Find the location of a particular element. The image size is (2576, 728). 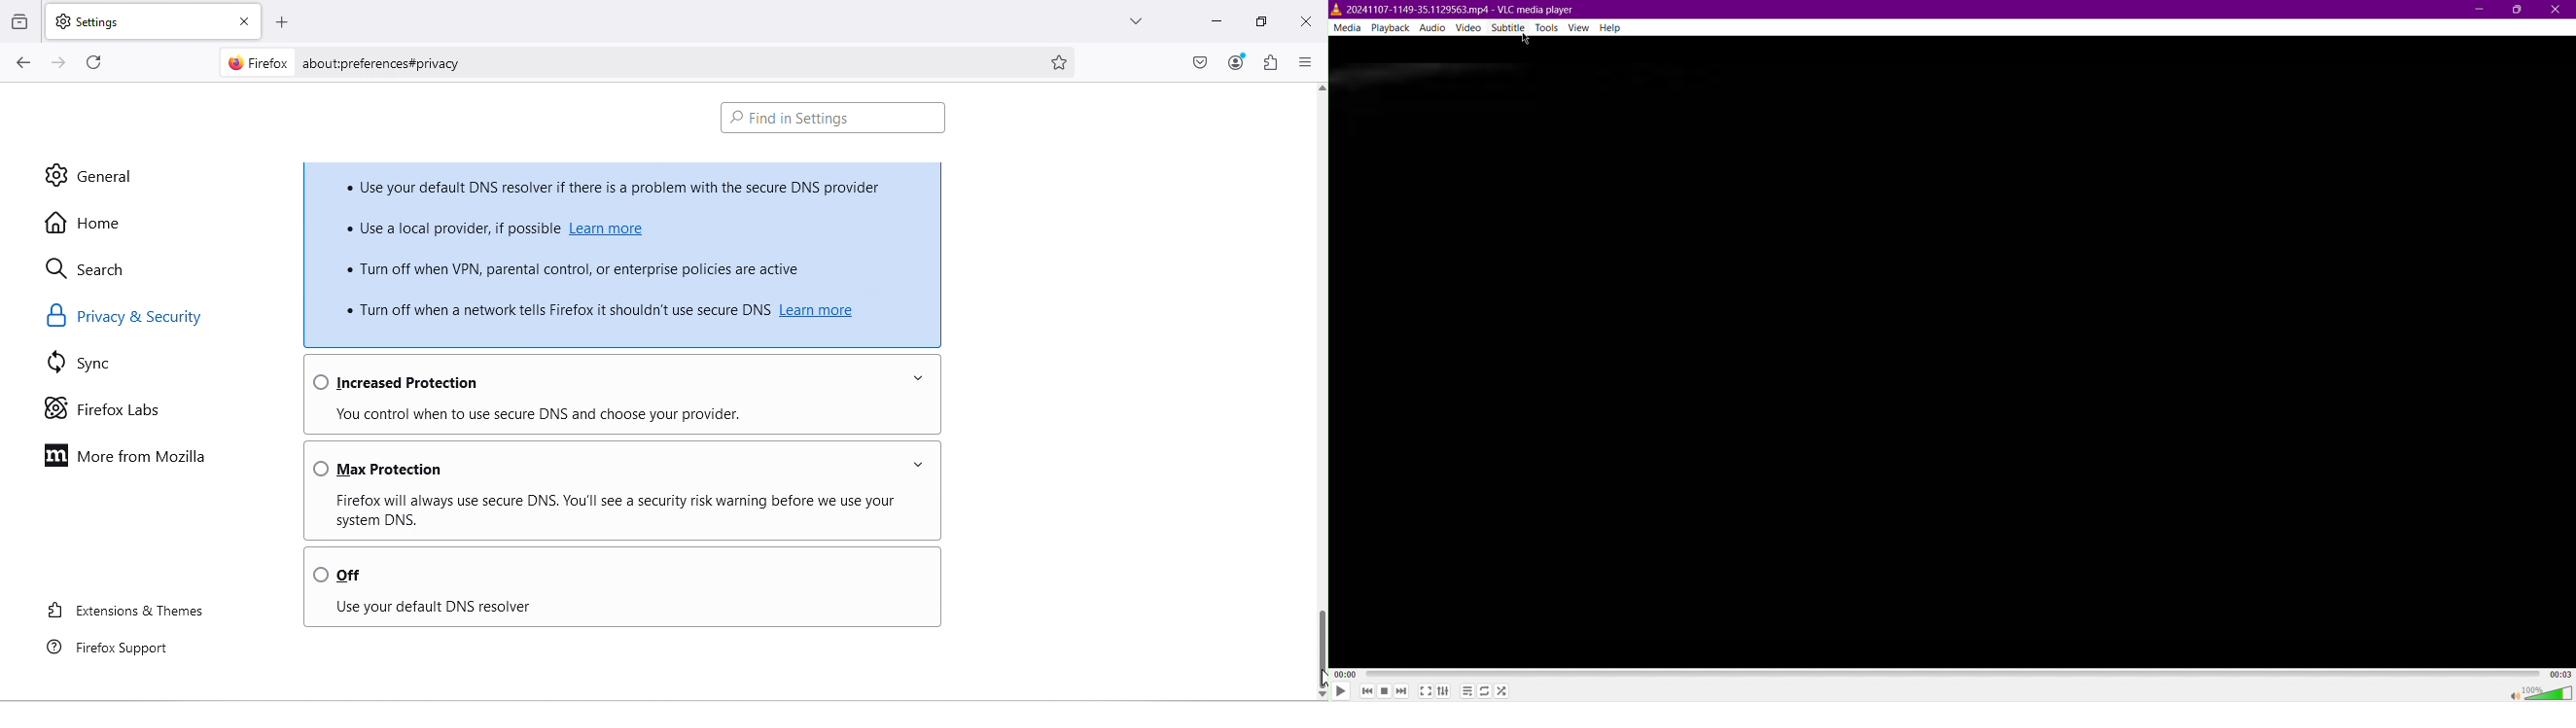

View is located at coordinates (1583, 27).